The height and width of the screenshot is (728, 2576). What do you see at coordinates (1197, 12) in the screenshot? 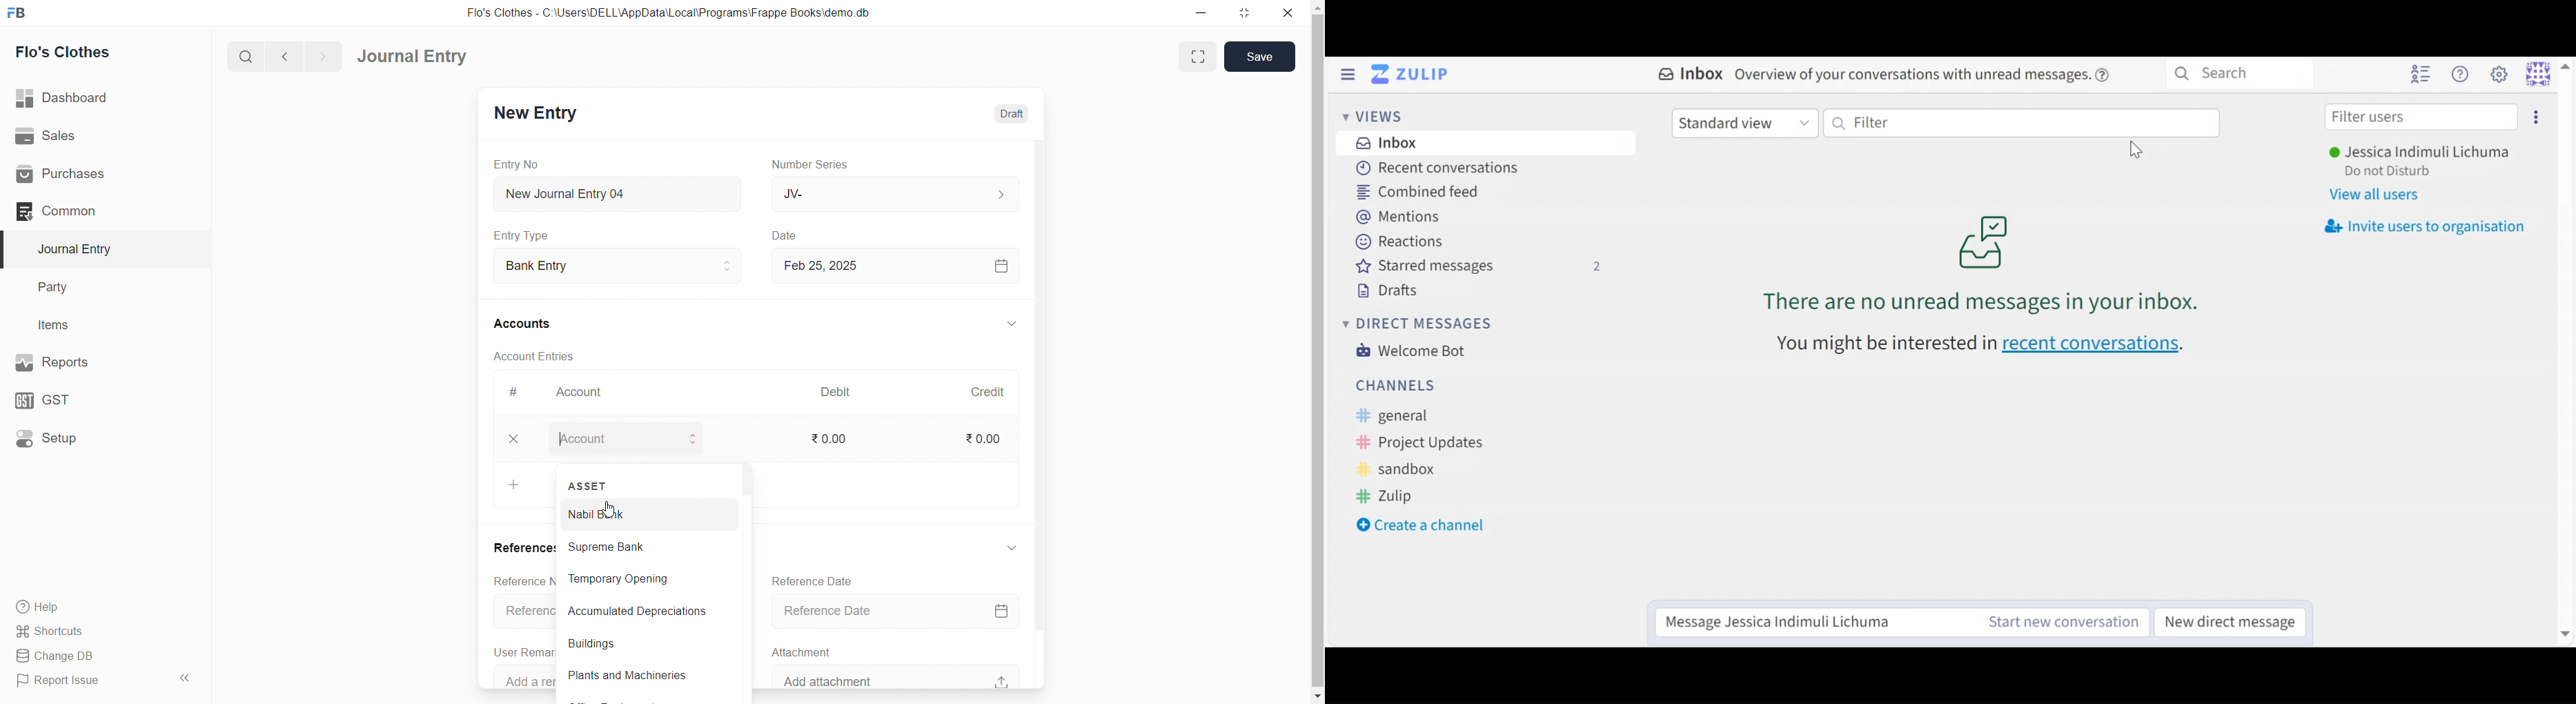
I see `minimize` at bounding box center [1197, 12].